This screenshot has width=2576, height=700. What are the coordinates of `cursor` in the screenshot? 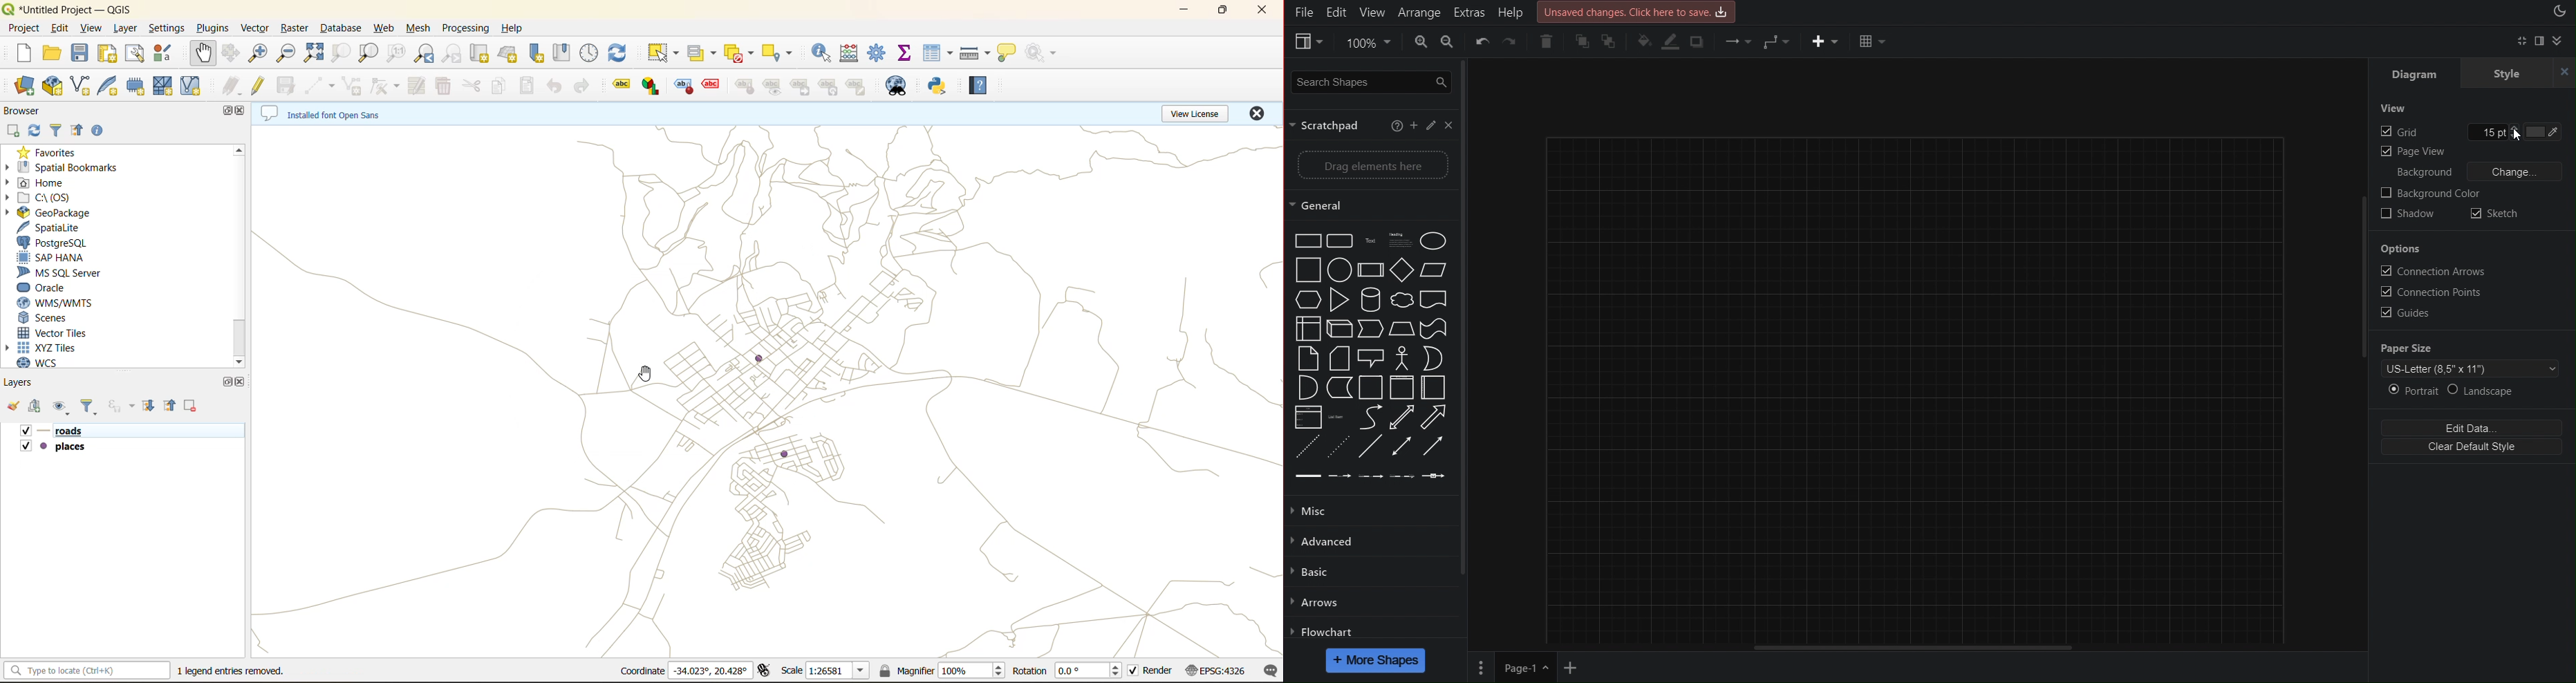 It's located at (2520, 135).